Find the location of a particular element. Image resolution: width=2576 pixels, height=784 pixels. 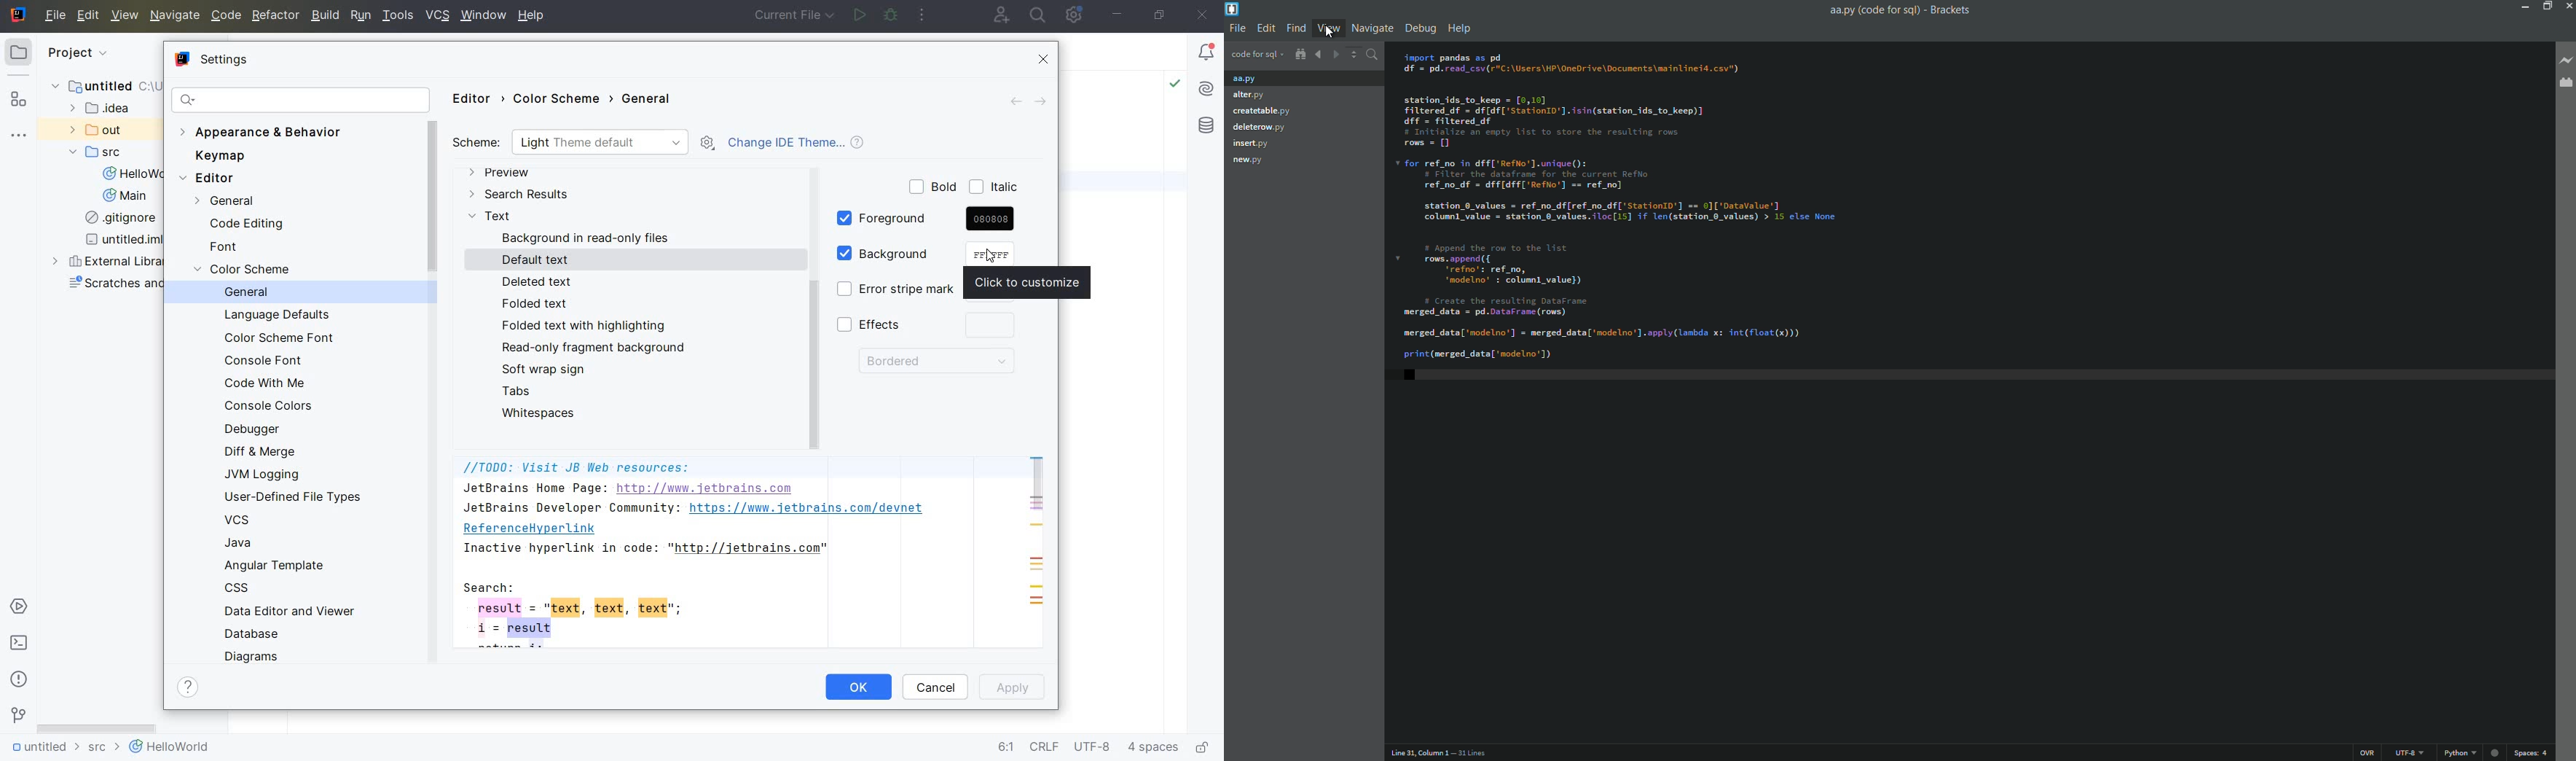

BOLD is located at coordinates (934, 187).